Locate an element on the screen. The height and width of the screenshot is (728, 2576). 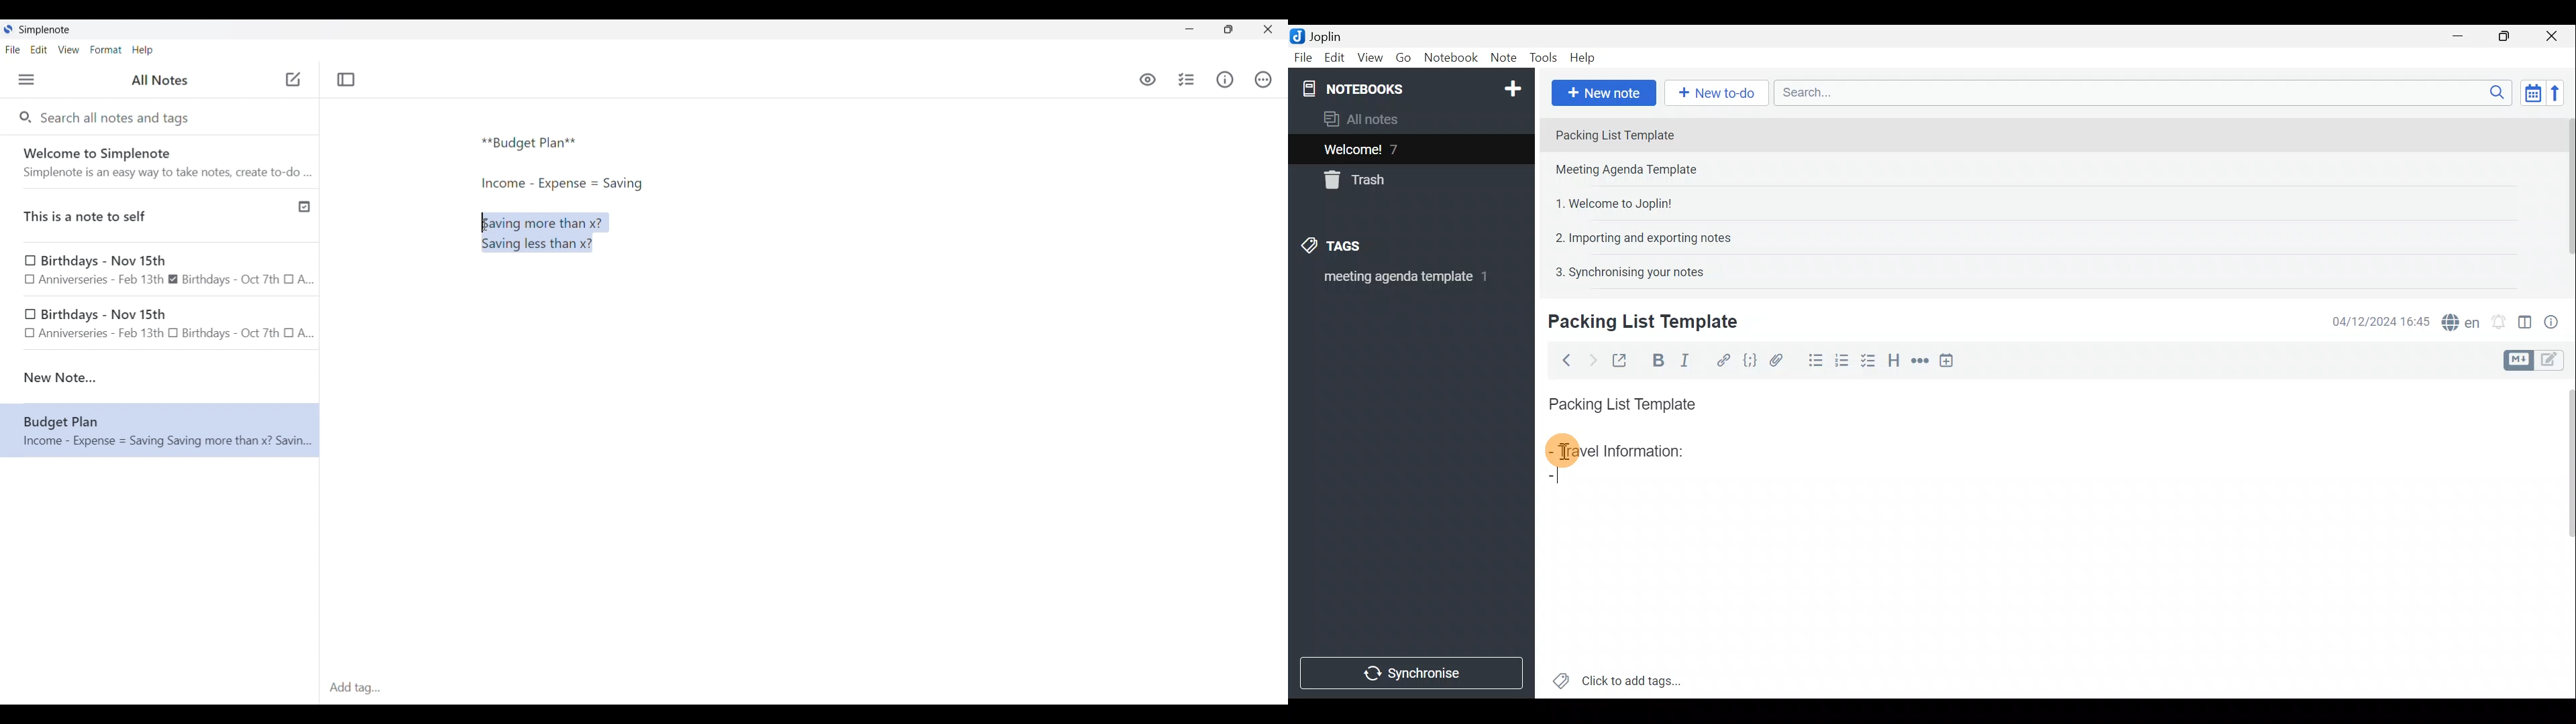
Set alarm is located at coordinates (2498, 318).